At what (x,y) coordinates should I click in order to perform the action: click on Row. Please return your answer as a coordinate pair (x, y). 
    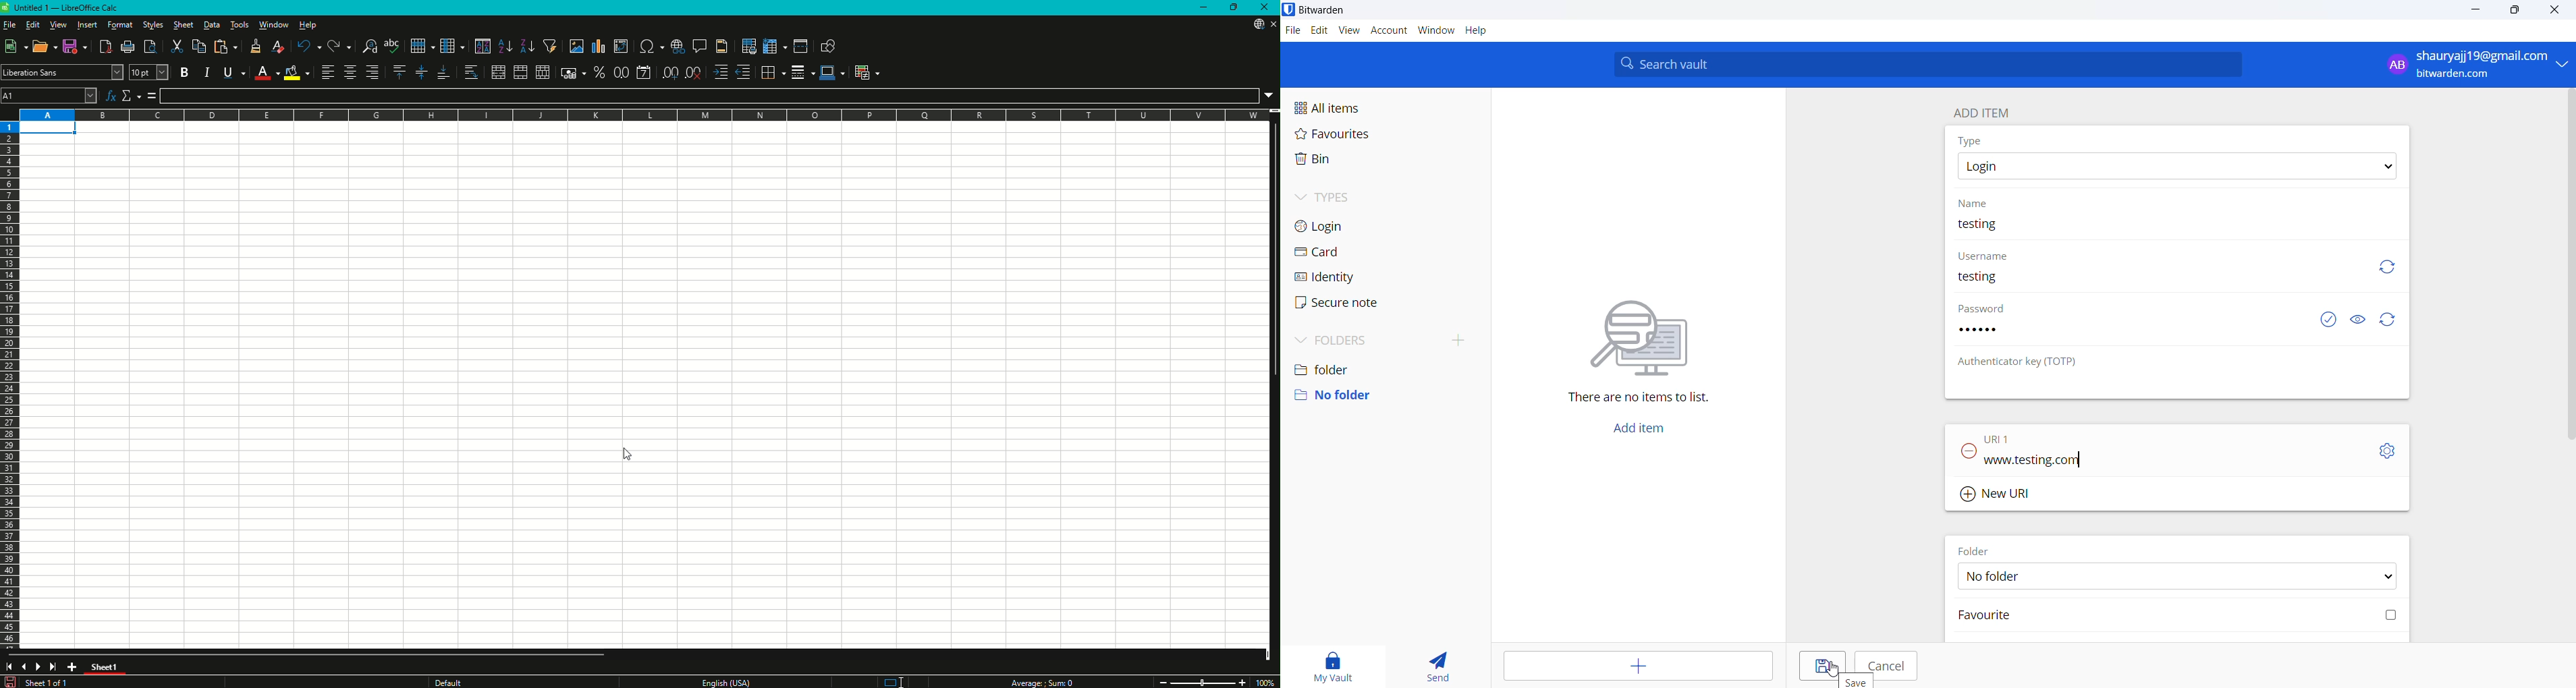
    Looking at the image, I should click on (422, 46).